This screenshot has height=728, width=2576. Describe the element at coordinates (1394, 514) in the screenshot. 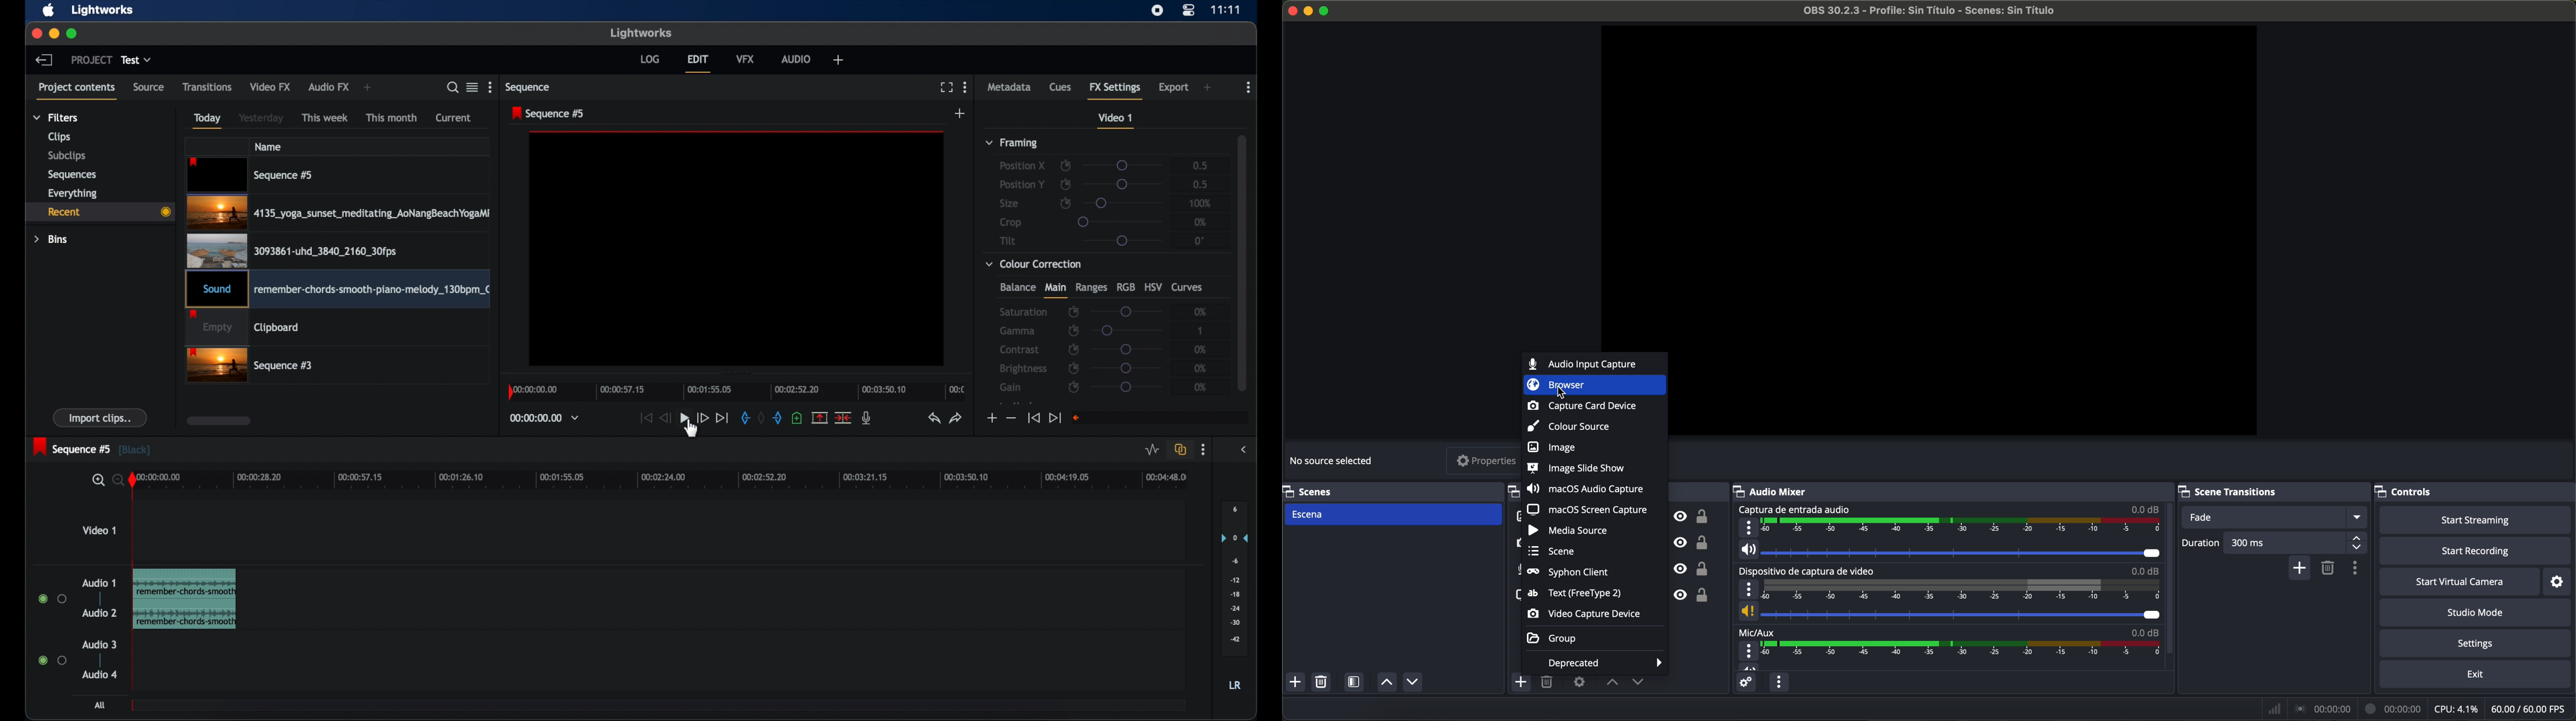

I see `scene` at that location.